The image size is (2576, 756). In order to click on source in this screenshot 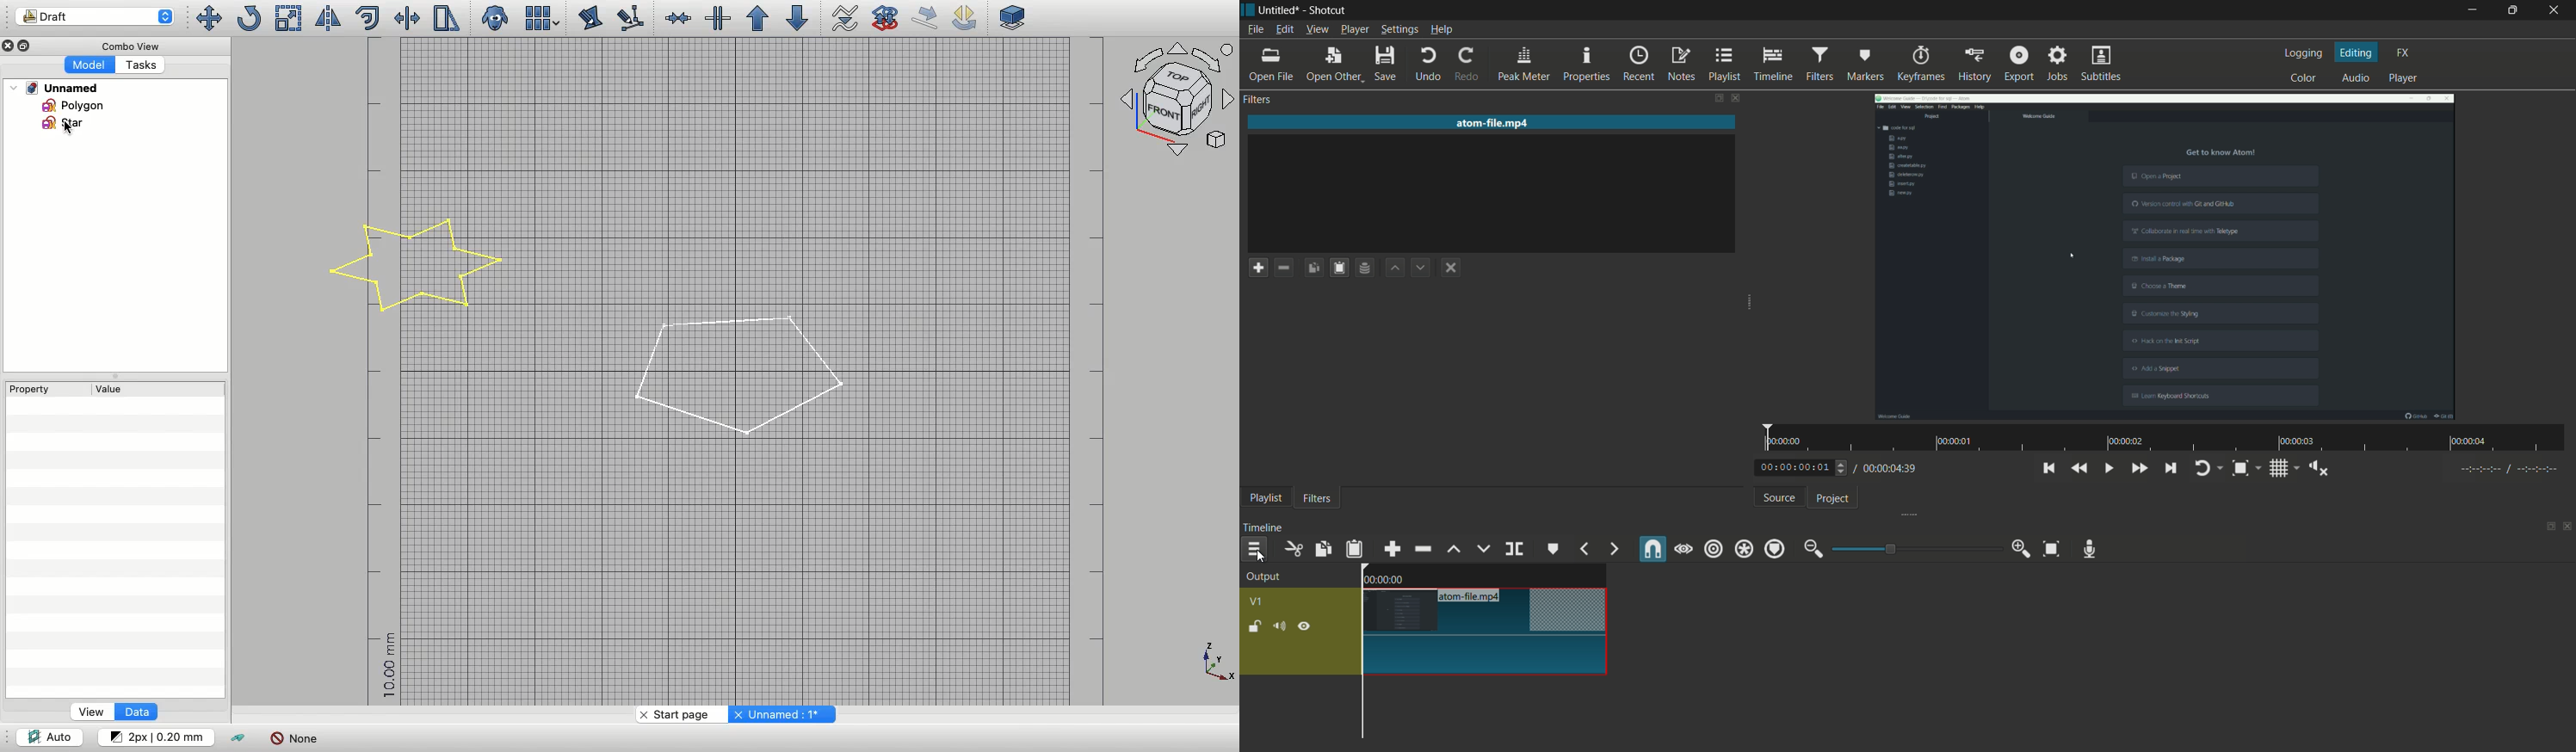, I will do `click(1781, 497)`.